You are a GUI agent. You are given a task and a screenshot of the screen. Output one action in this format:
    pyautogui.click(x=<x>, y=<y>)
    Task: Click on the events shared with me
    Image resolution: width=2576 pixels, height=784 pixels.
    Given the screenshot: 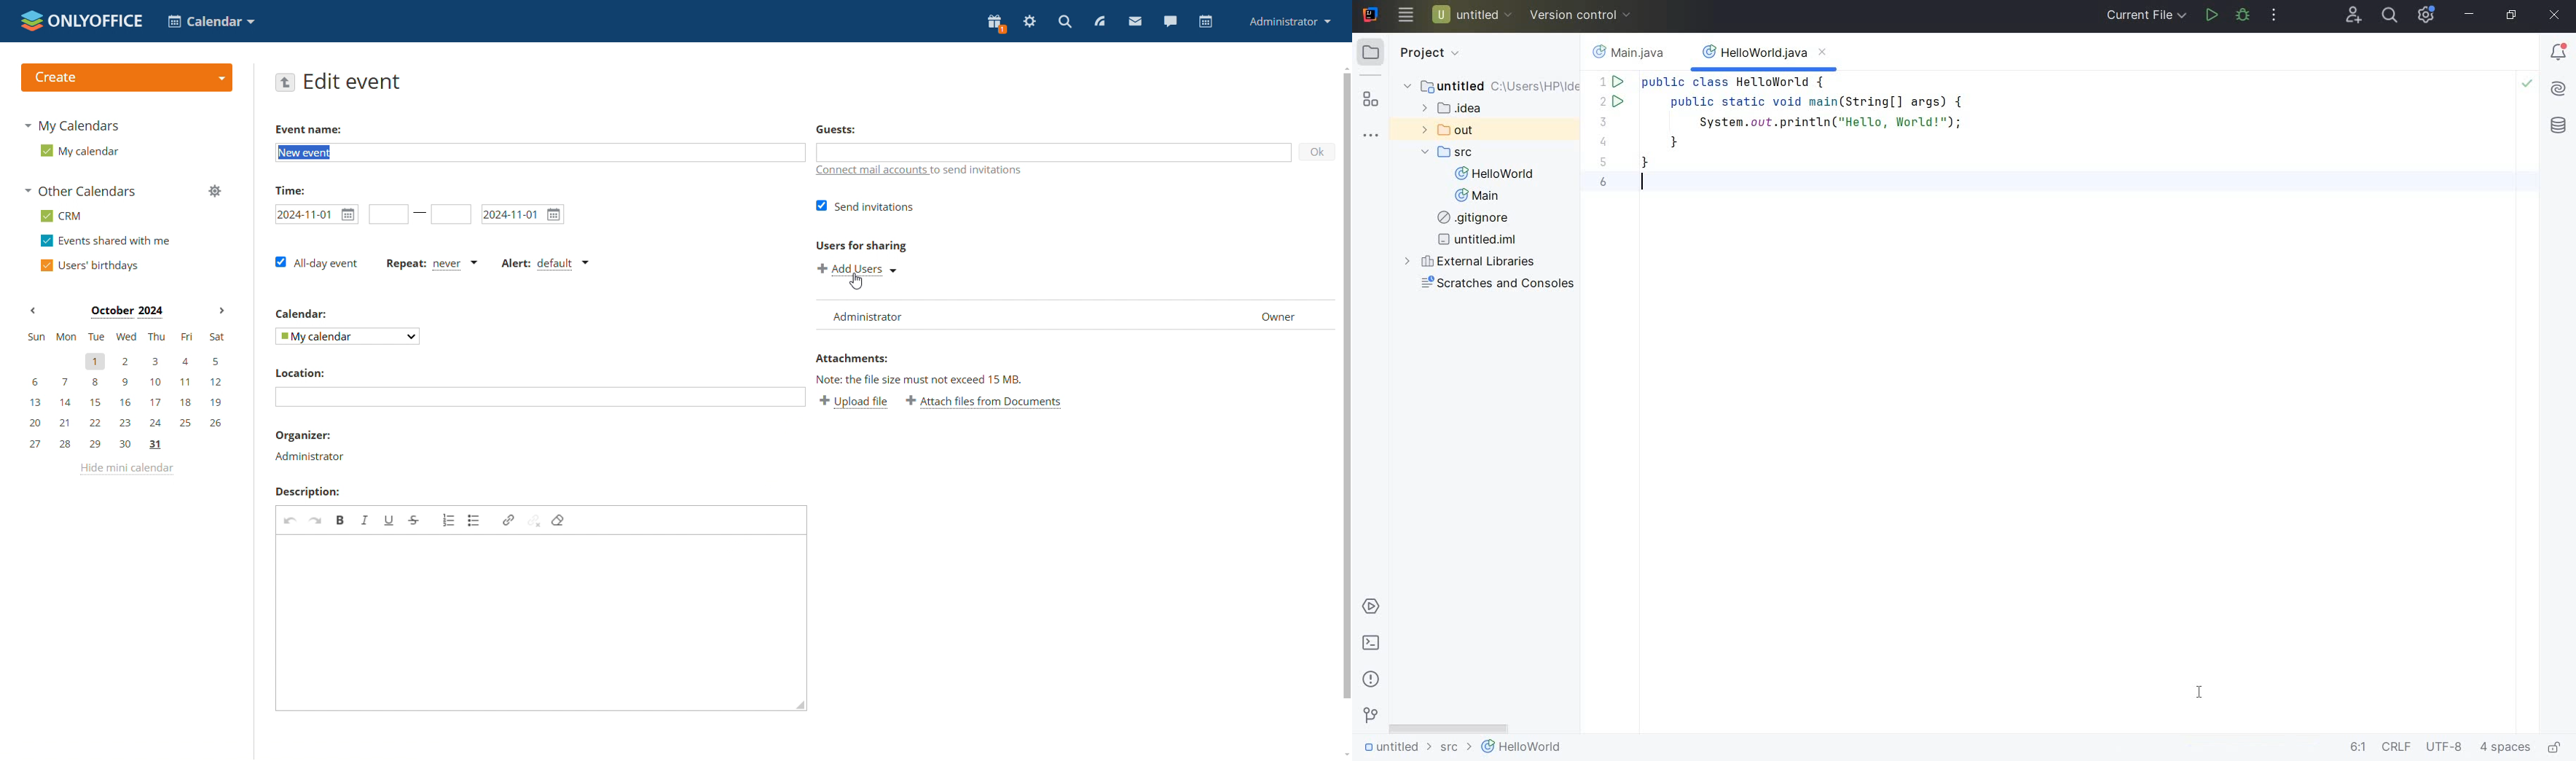 What is the action you would take?
    pyautogui.click(x=108, y=242)
    